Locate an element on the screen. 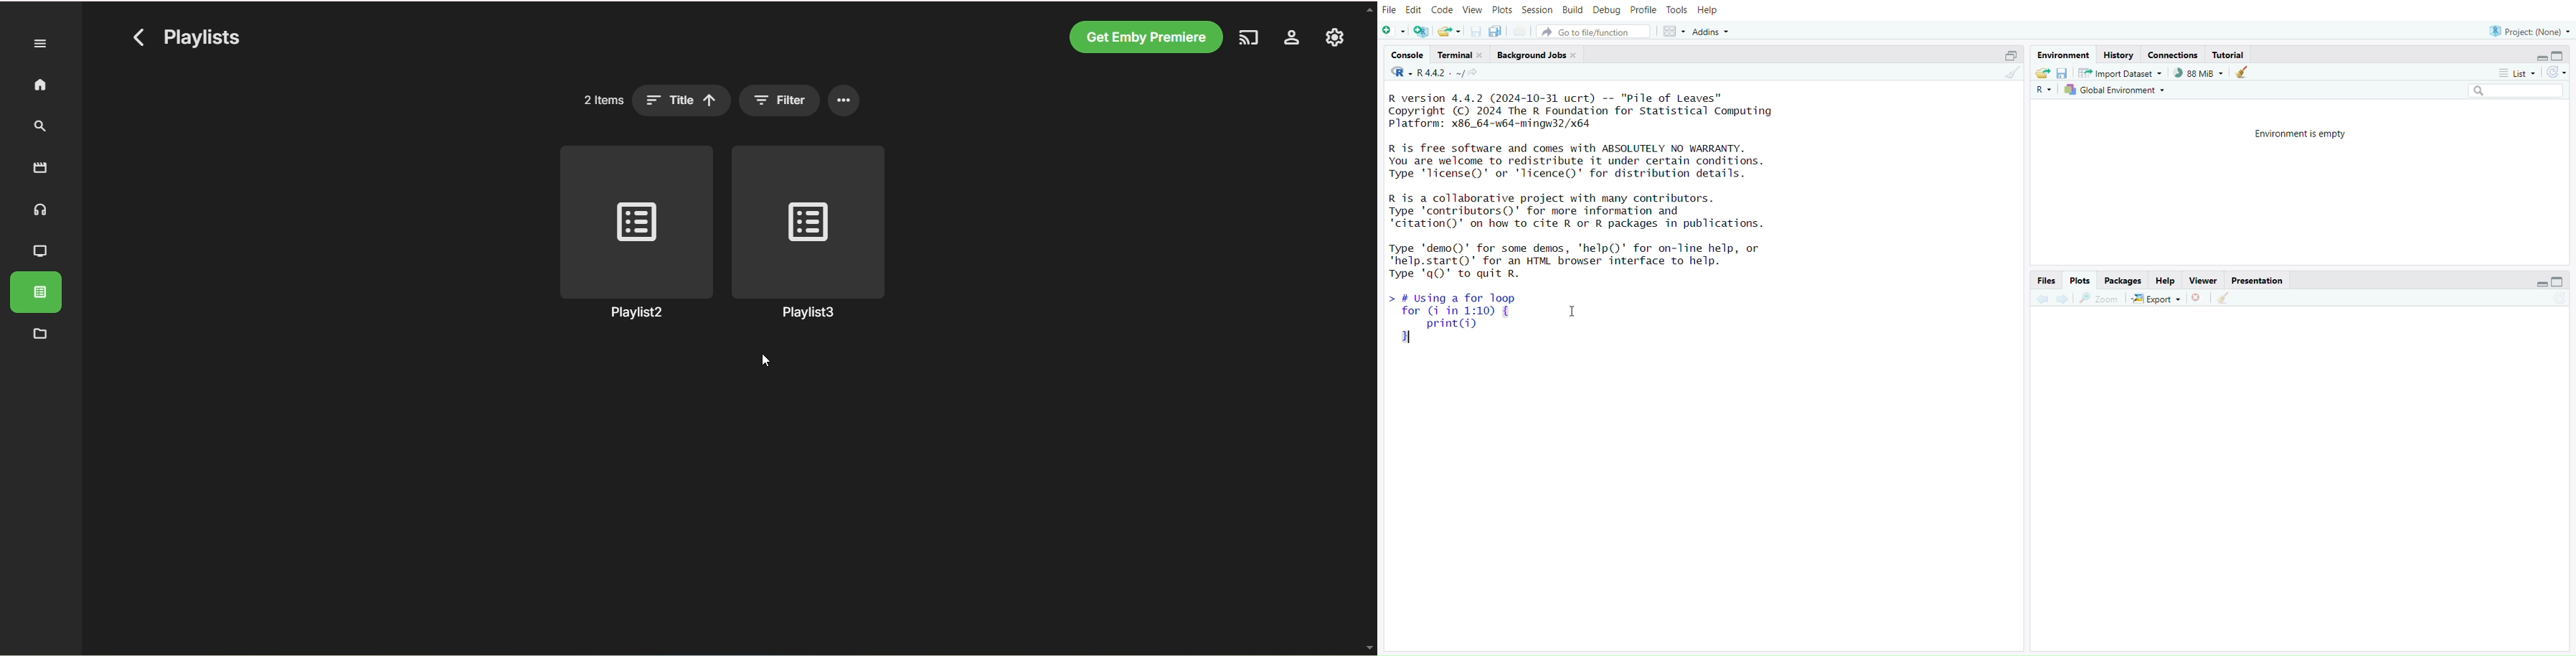  > # Using a for loop for (i in 1:10) { print(i)} is located at coordinates (1485, 325).